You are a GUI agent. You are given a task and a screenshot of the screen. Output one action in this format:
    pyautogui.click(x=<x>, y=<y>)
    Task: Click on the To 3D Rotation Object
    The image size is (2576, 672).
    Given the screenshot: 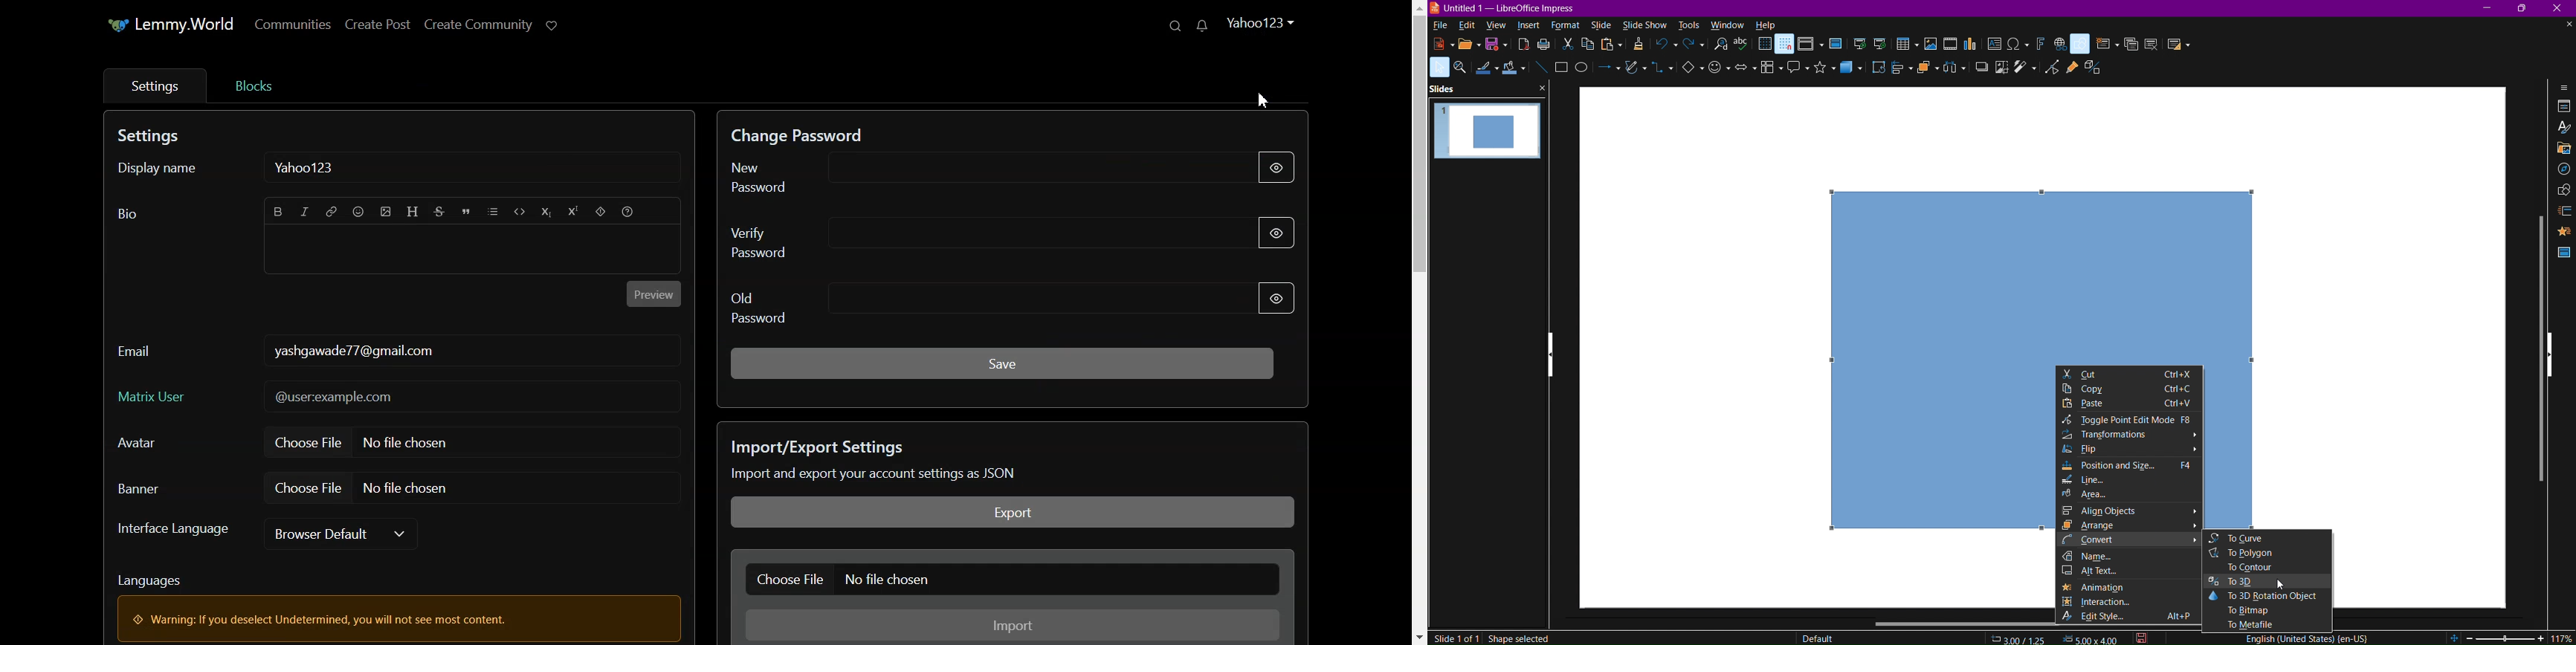 What is the action you would take?
    pyautogui.click(x=2270, y=598)
    